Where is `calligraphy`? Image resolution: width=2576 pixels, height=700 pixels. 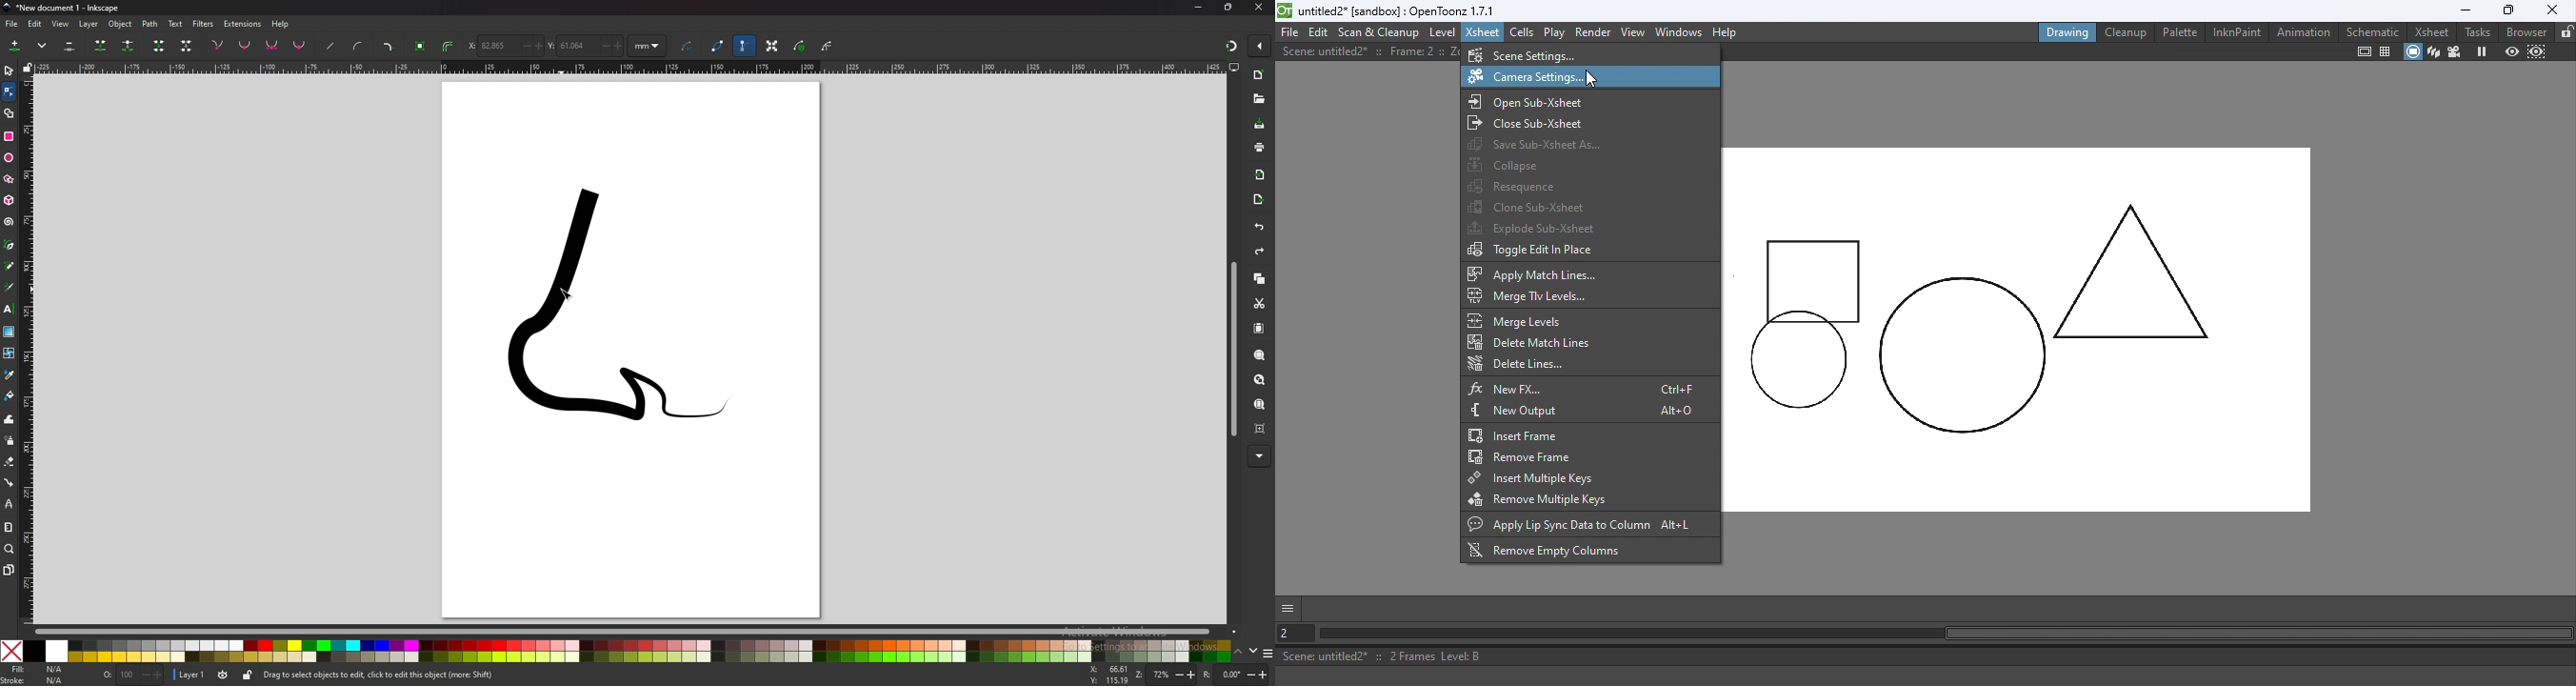 calligraphy is located at coordinates (9, 288).